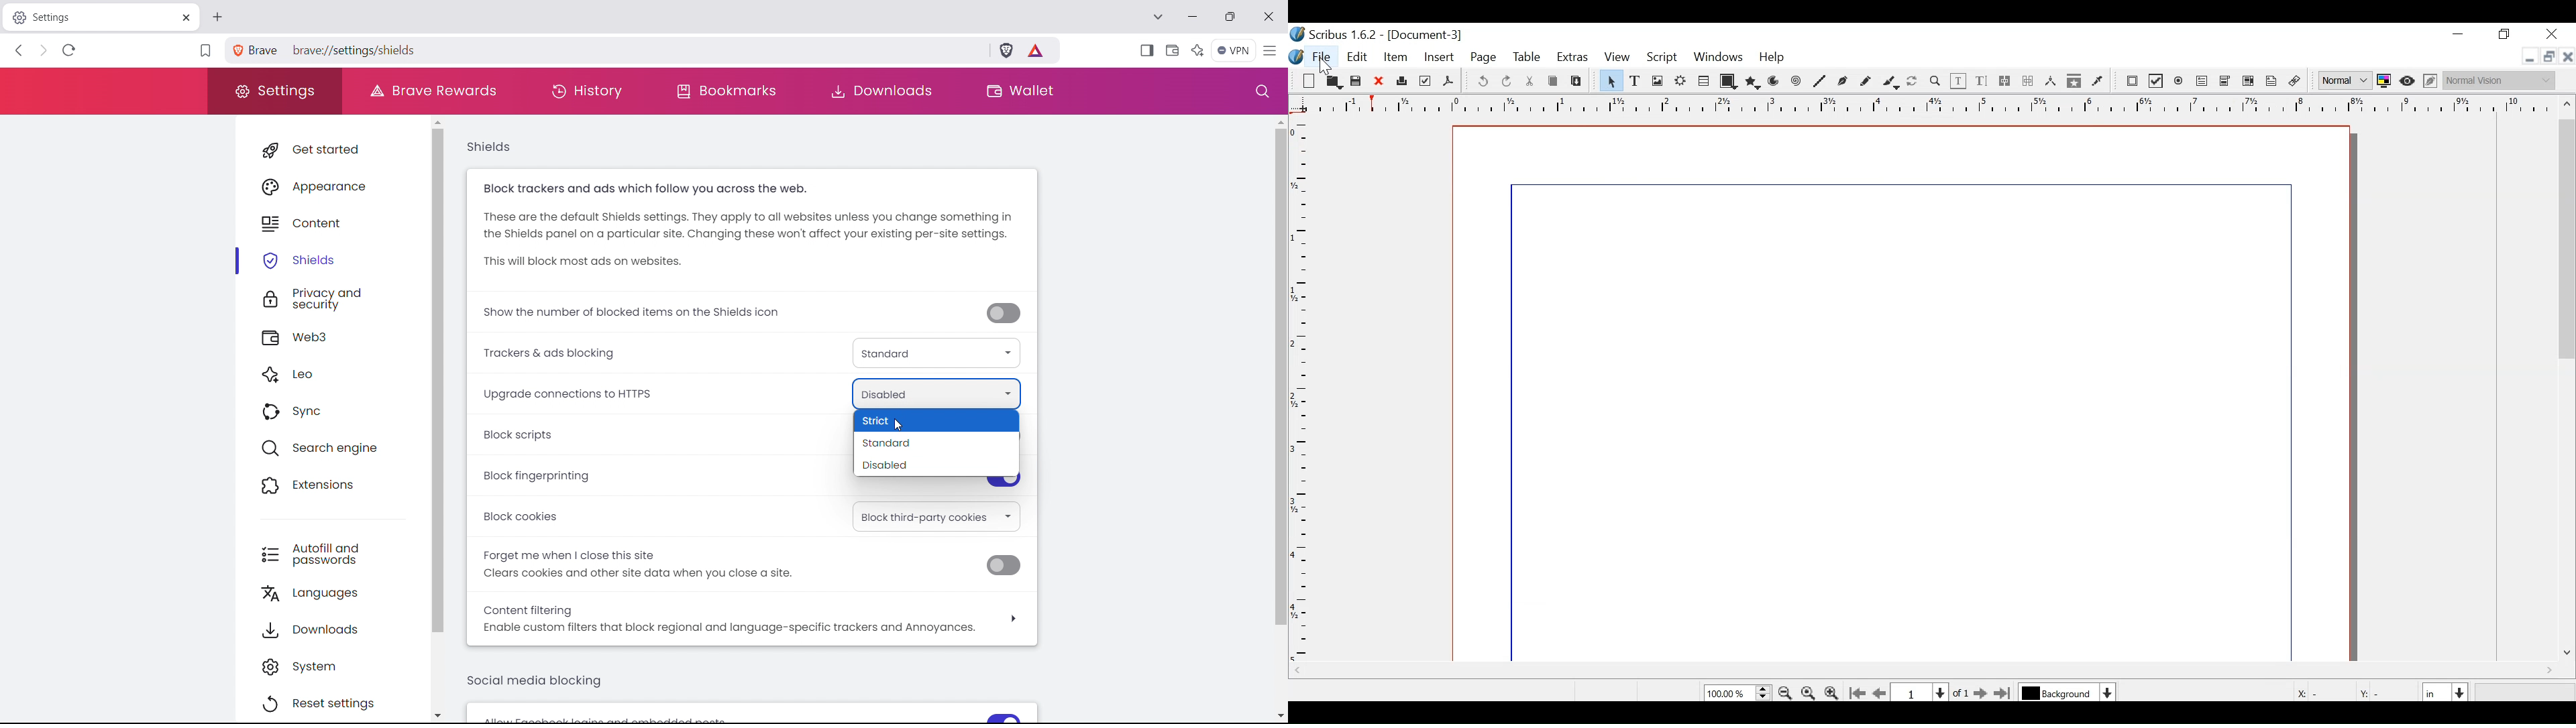 Image resolution: width=2576 pixels, height=728 pixels. Describe the element at coordinates (217, 17) in the screenshot. I see `open new tab` at that location.